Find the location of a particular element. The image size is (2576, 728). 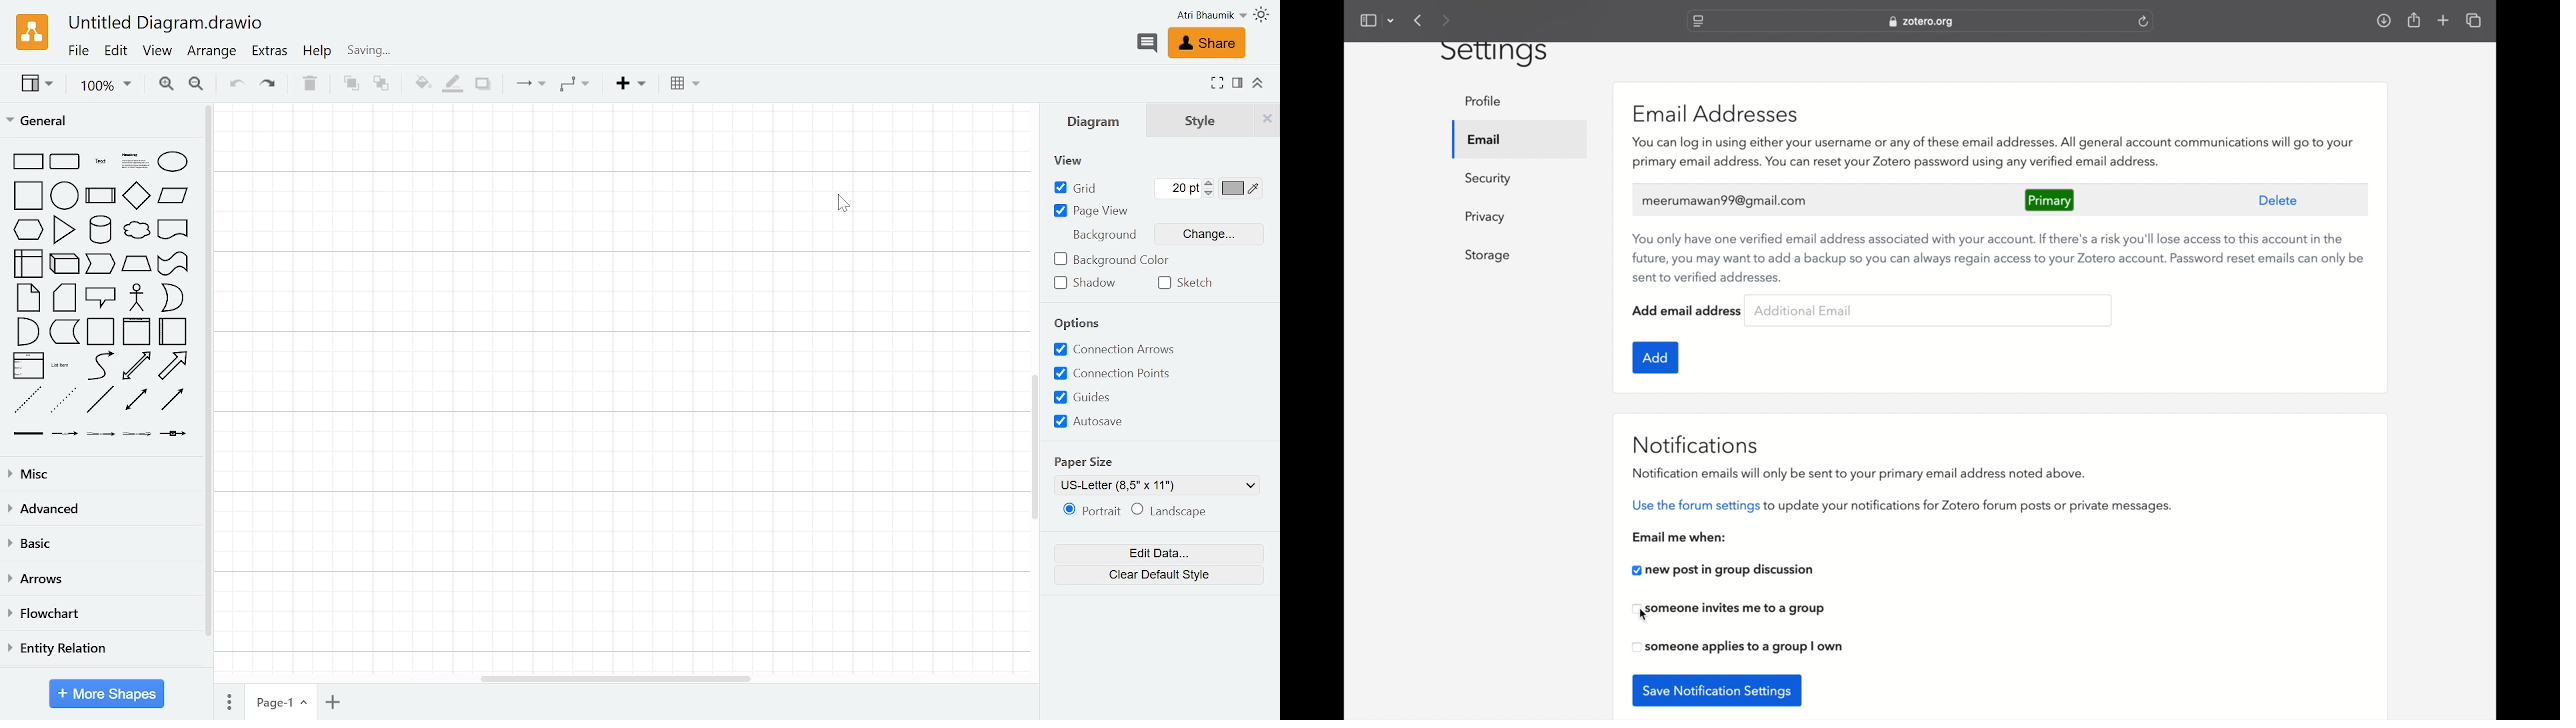

checkbox is located at coordinates (1739, 647).